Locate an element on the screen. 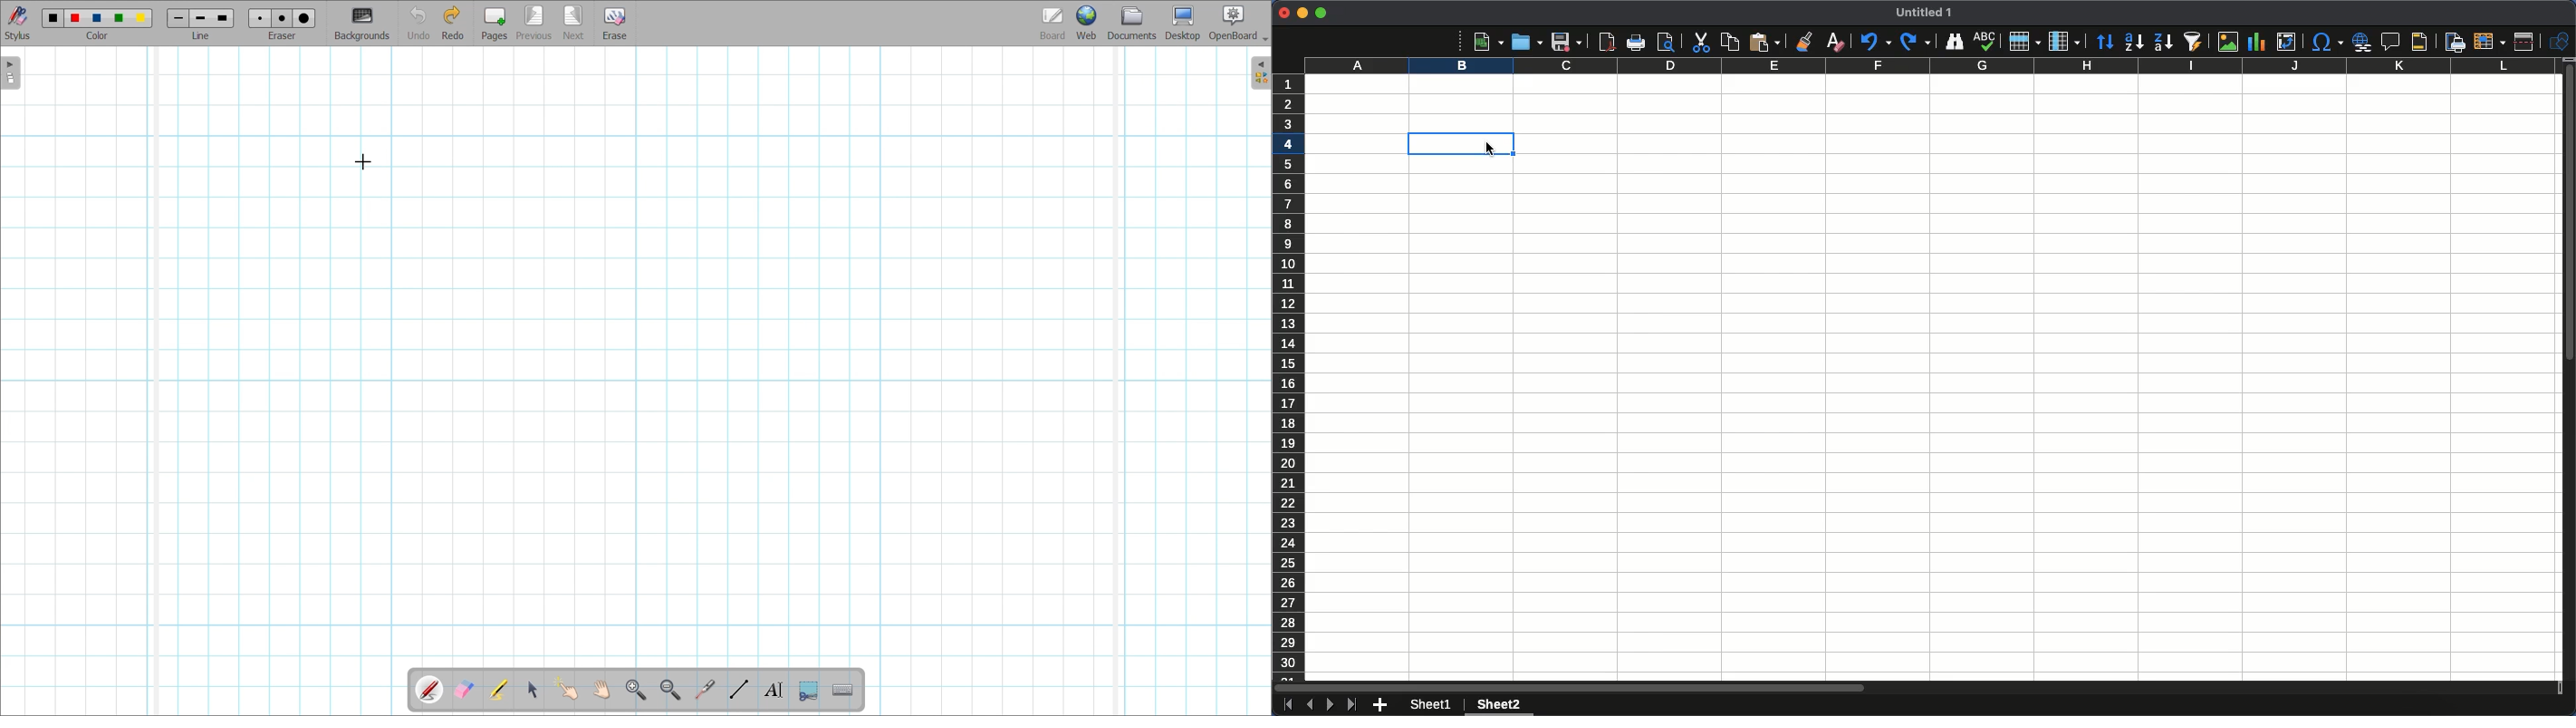 Image resolution: width=2576 pixels, height=728 pixels. Undo is located at coordinates (1874, 41).